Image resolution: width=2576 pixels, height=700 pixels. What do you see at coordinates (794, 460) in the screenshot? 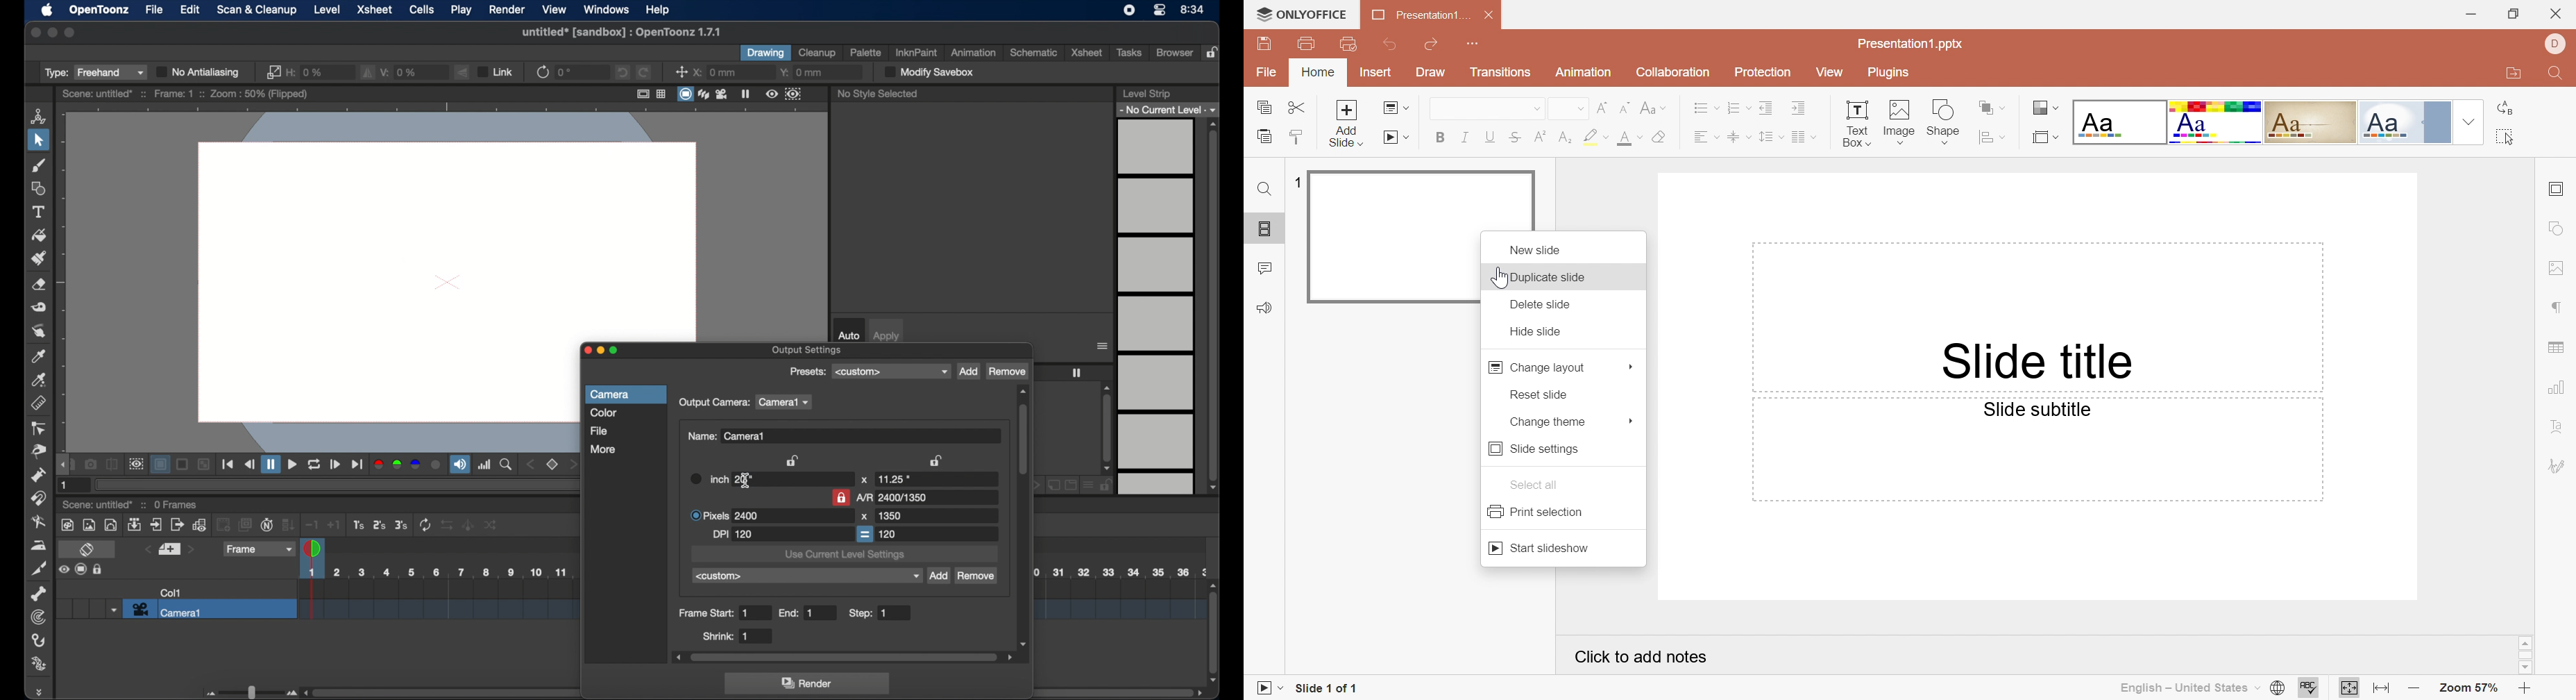
I see `lock` at bounding box center [794, 460].